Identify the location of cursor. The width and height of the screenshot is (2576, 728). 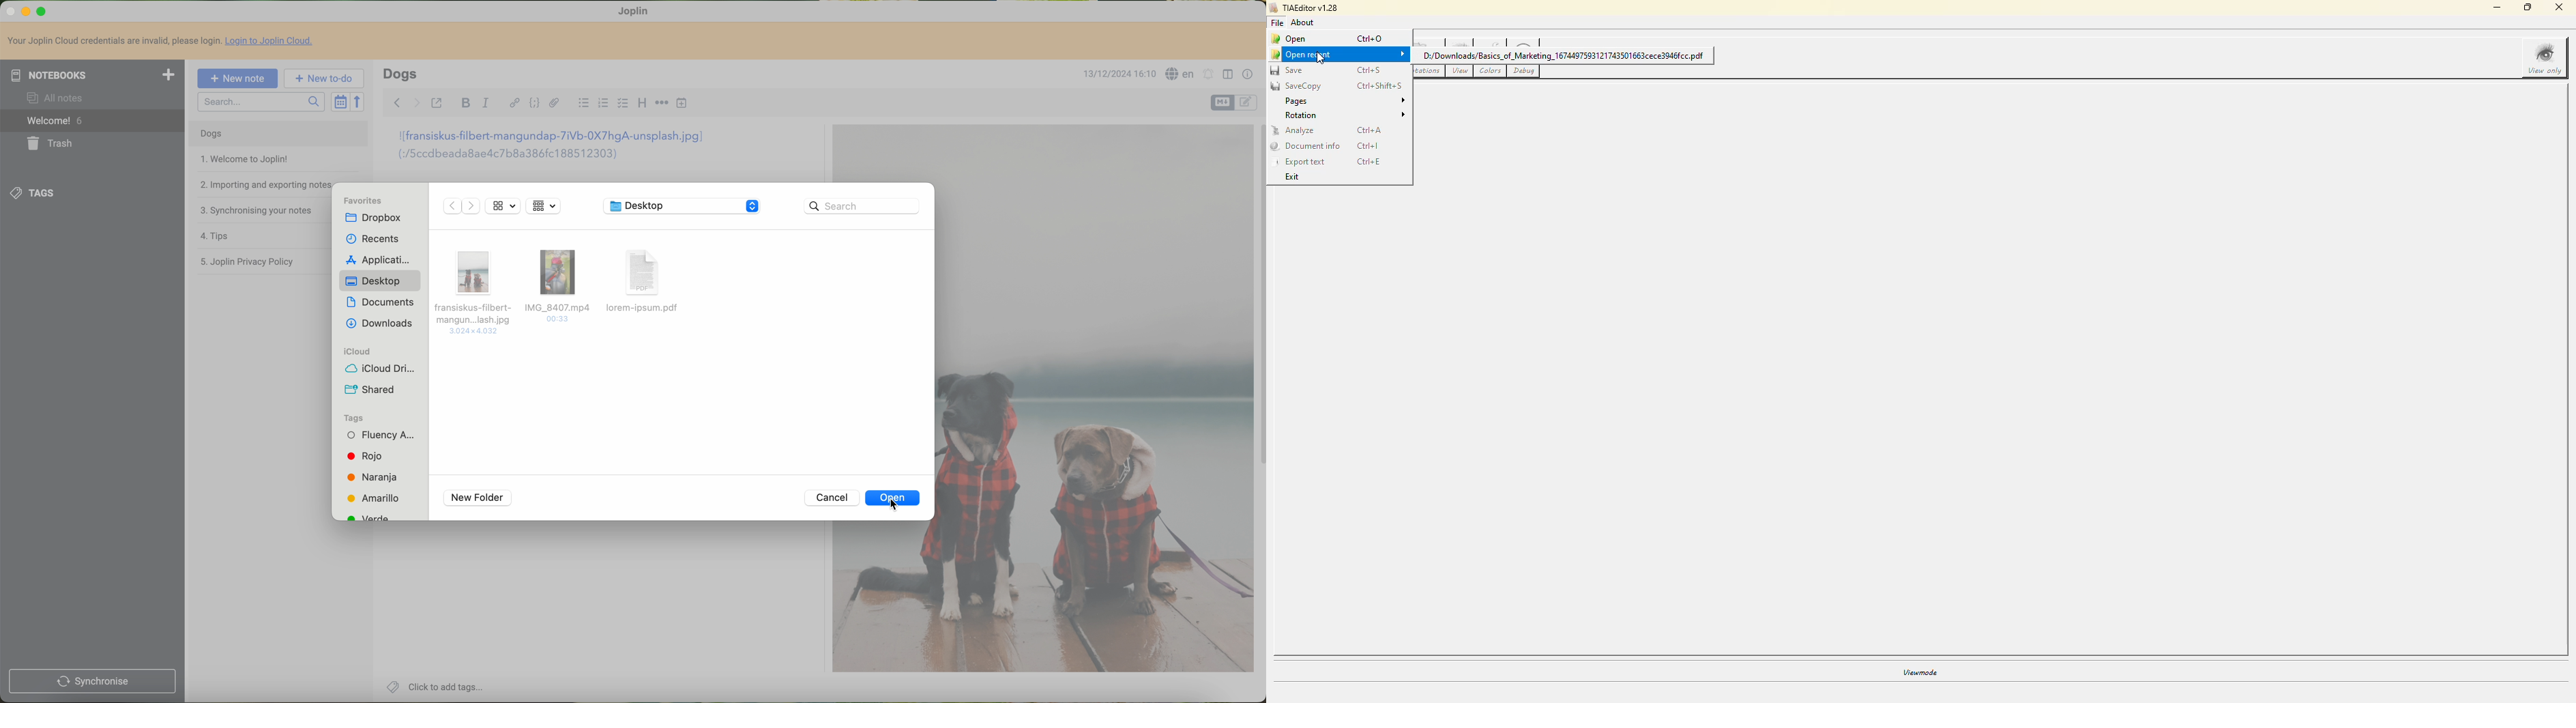
(891, 505).